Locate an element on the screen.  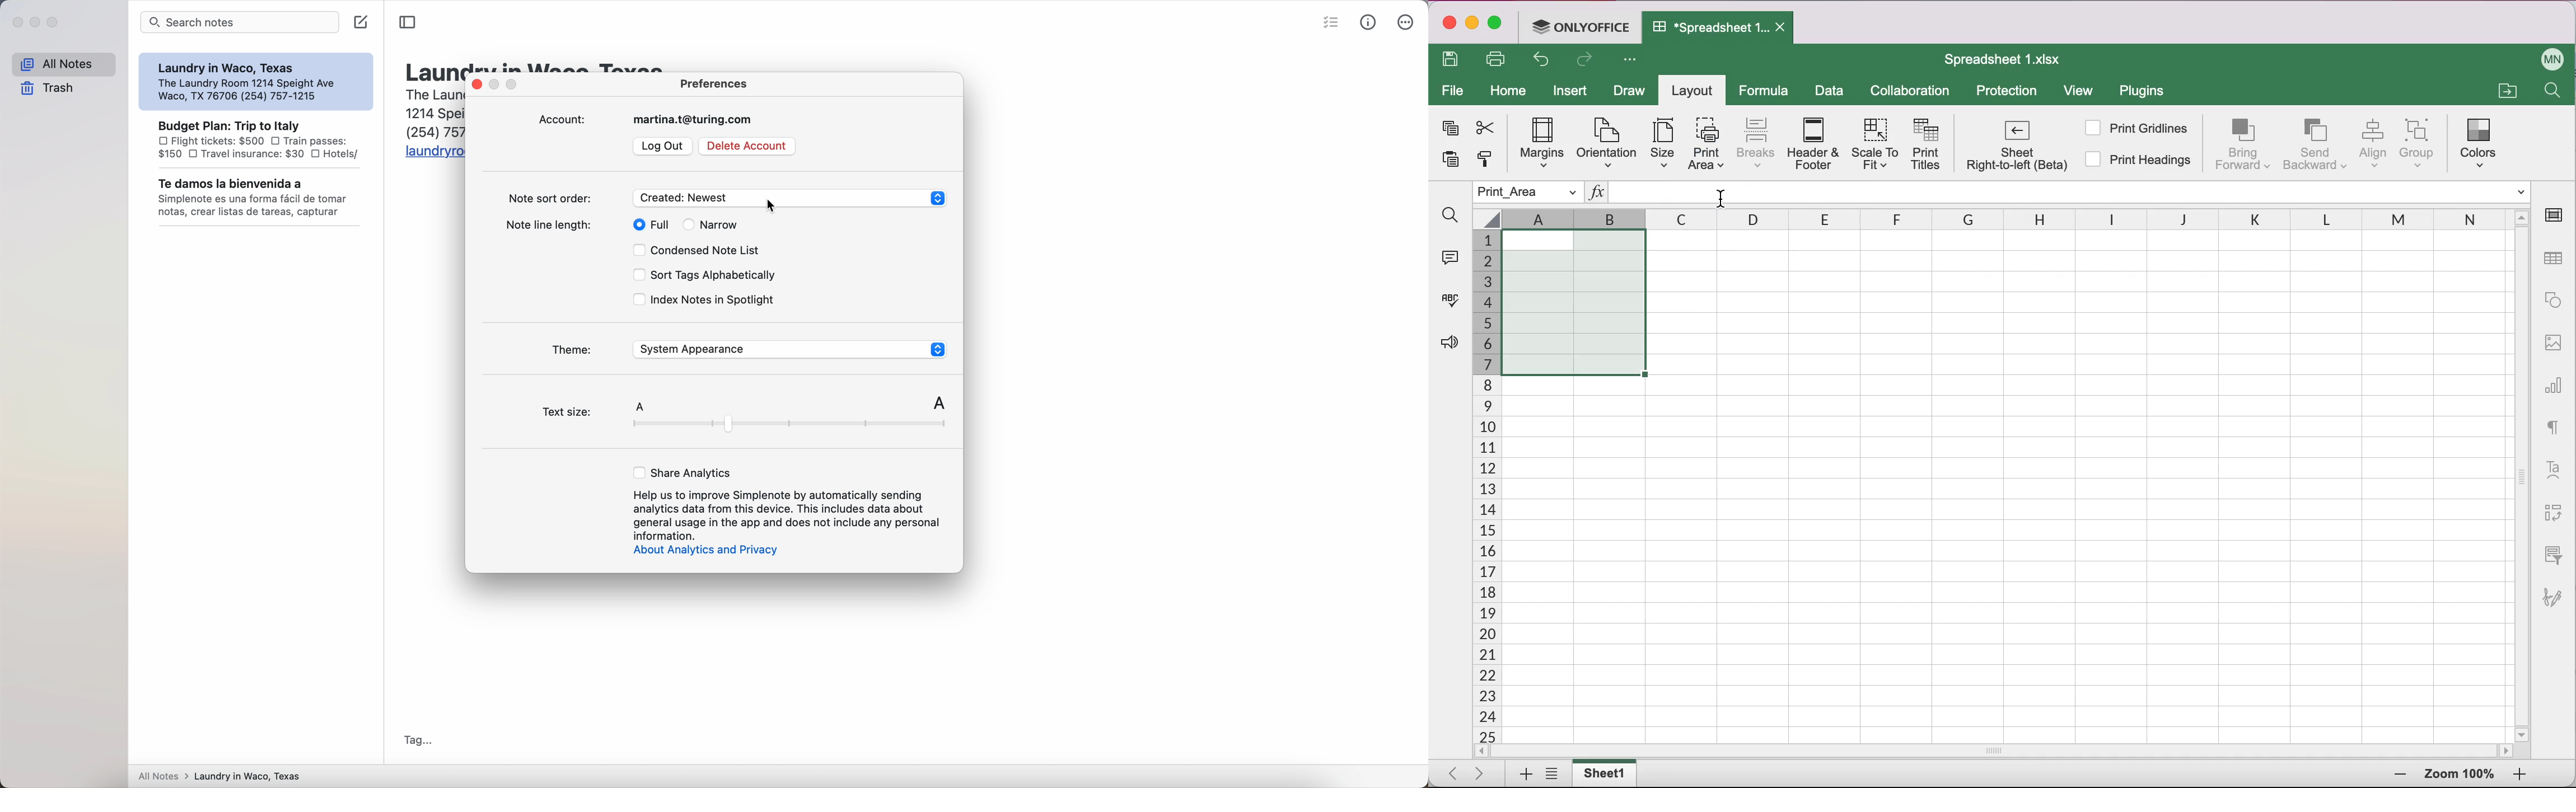
copy is located at coordinates (1448, 130).